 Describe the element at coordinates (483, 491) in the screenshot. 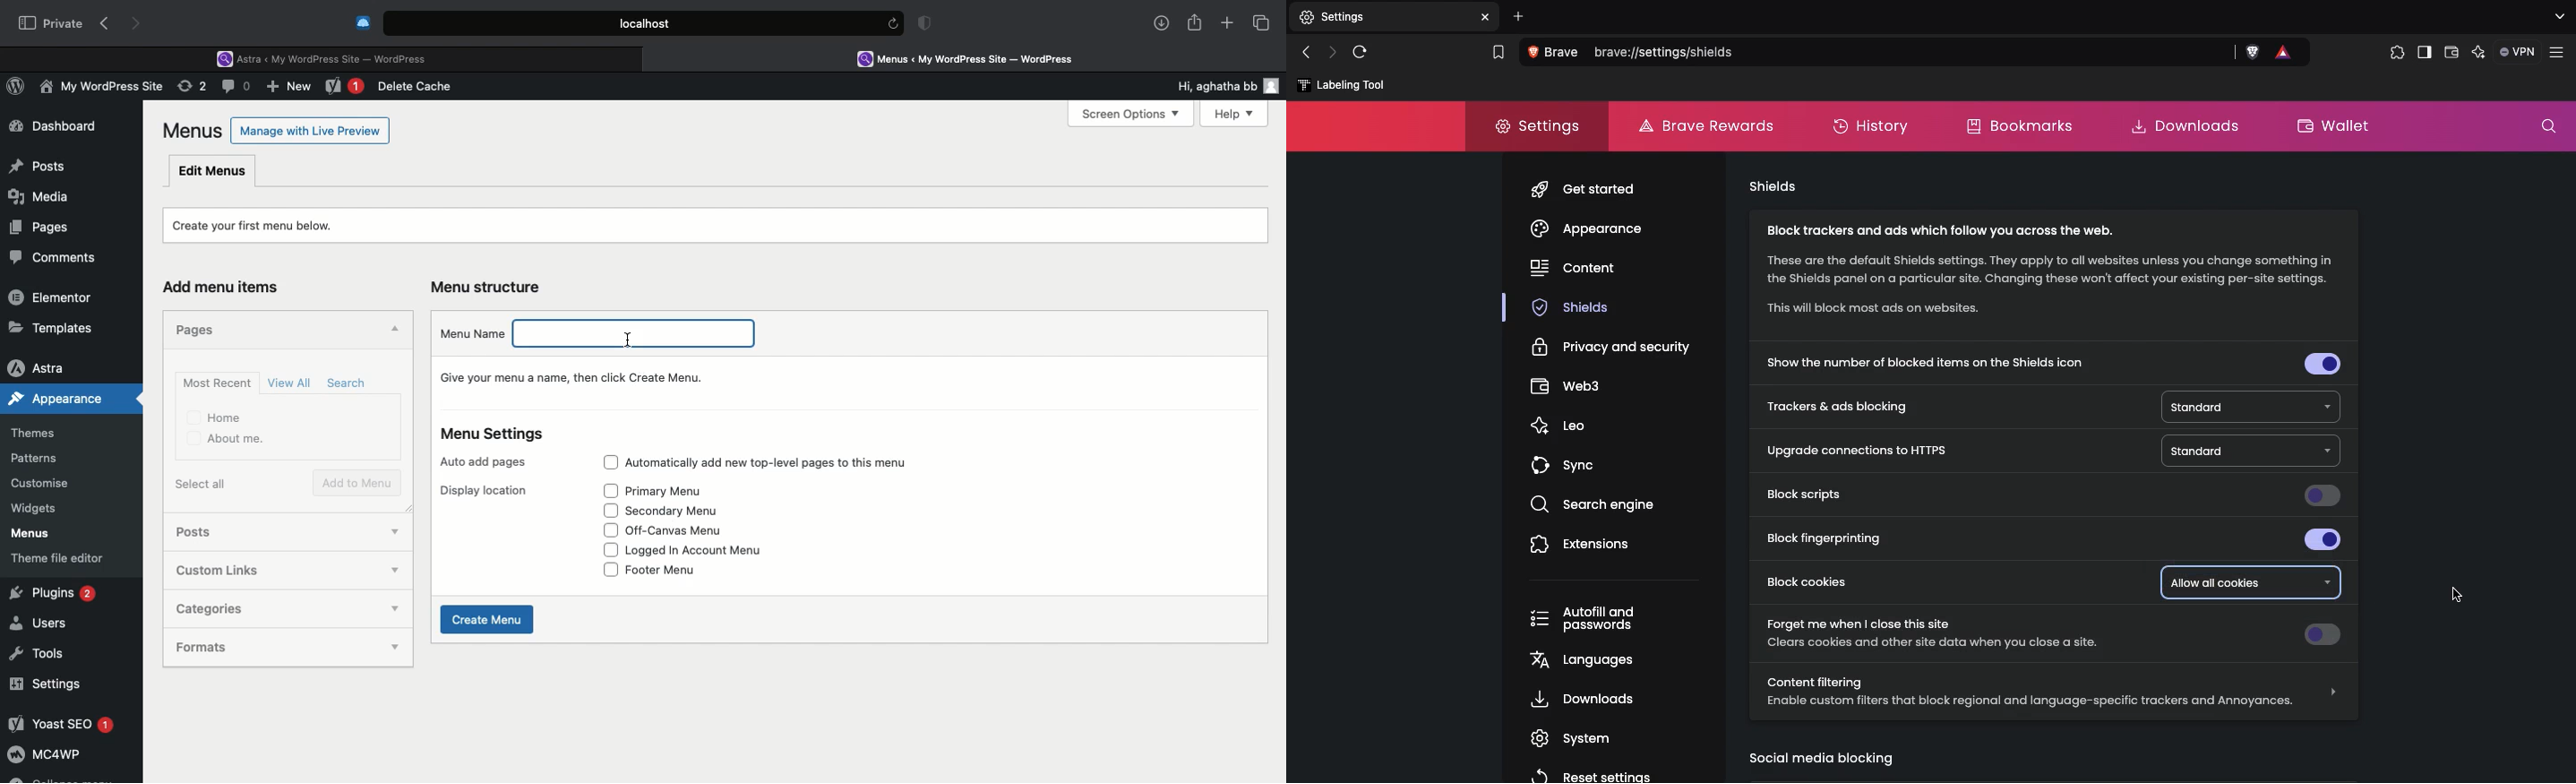

I see `Display location` at that location.